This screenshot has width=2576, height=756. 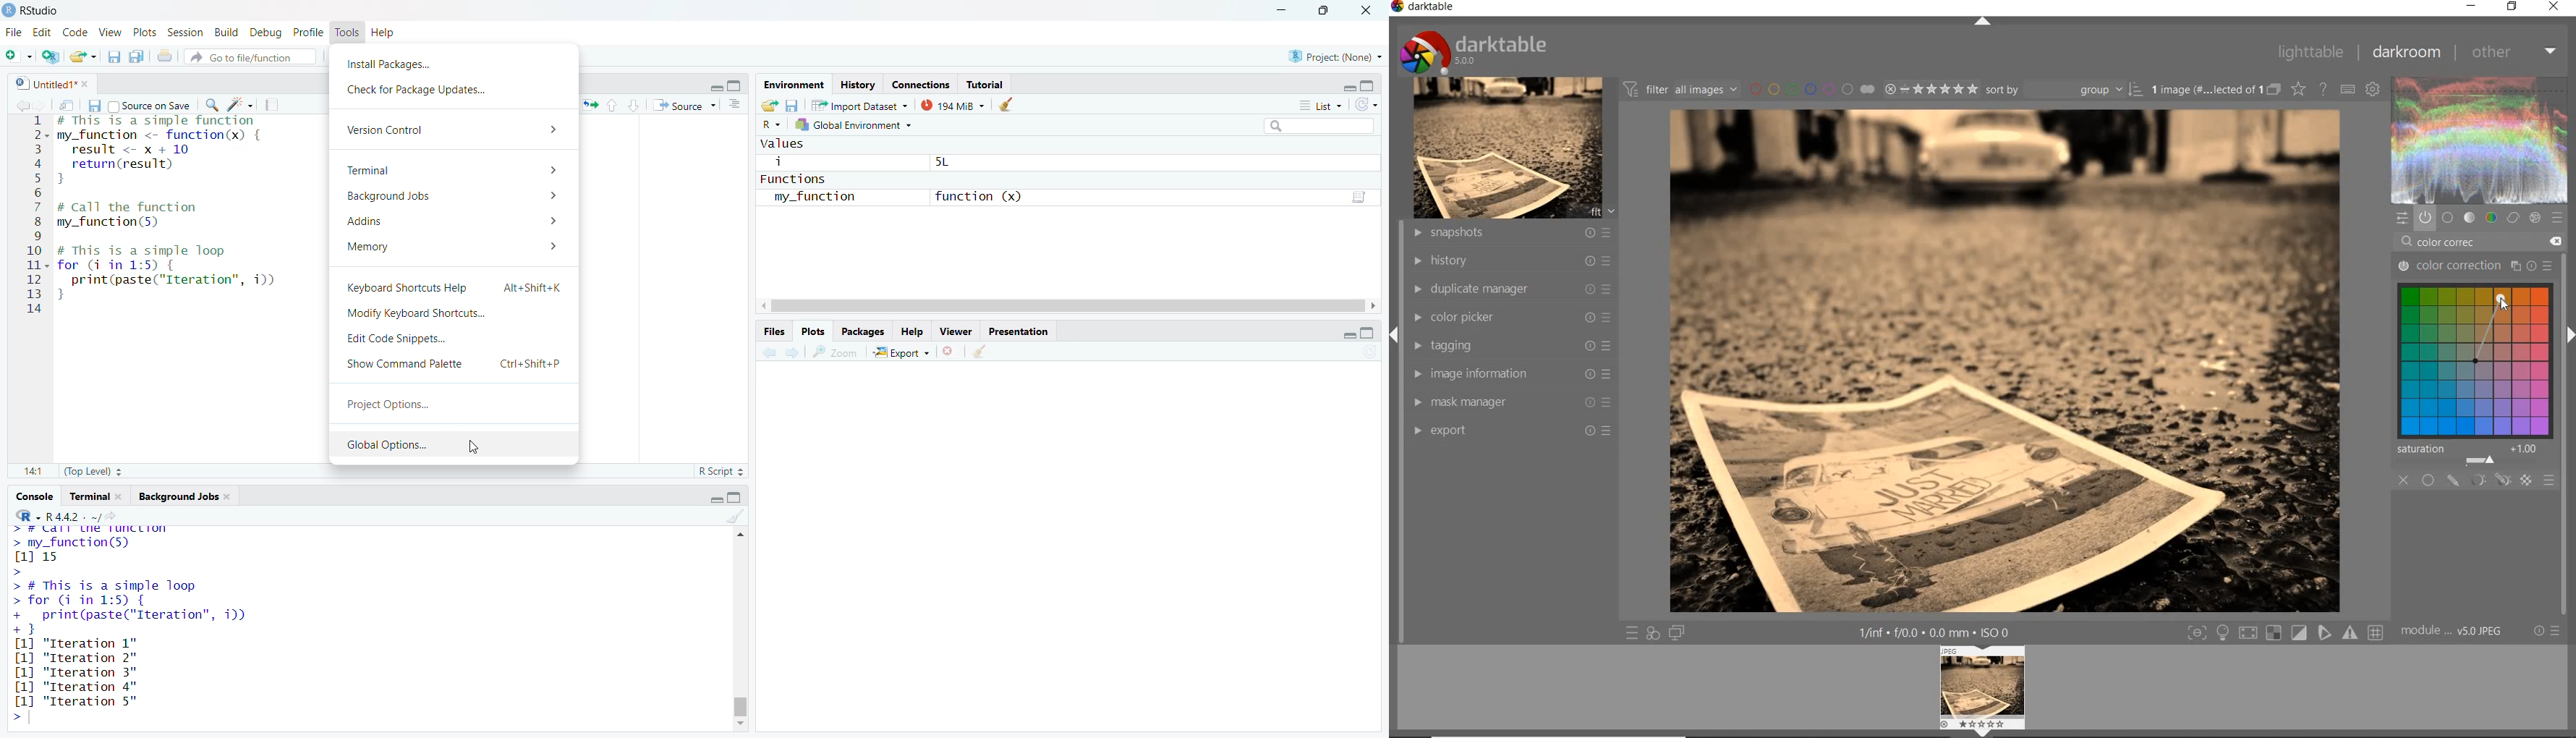 What do you see at coordinates (2503, 303) in the screenshot?
I see `cursor position` at bounding box center [2503, 303].